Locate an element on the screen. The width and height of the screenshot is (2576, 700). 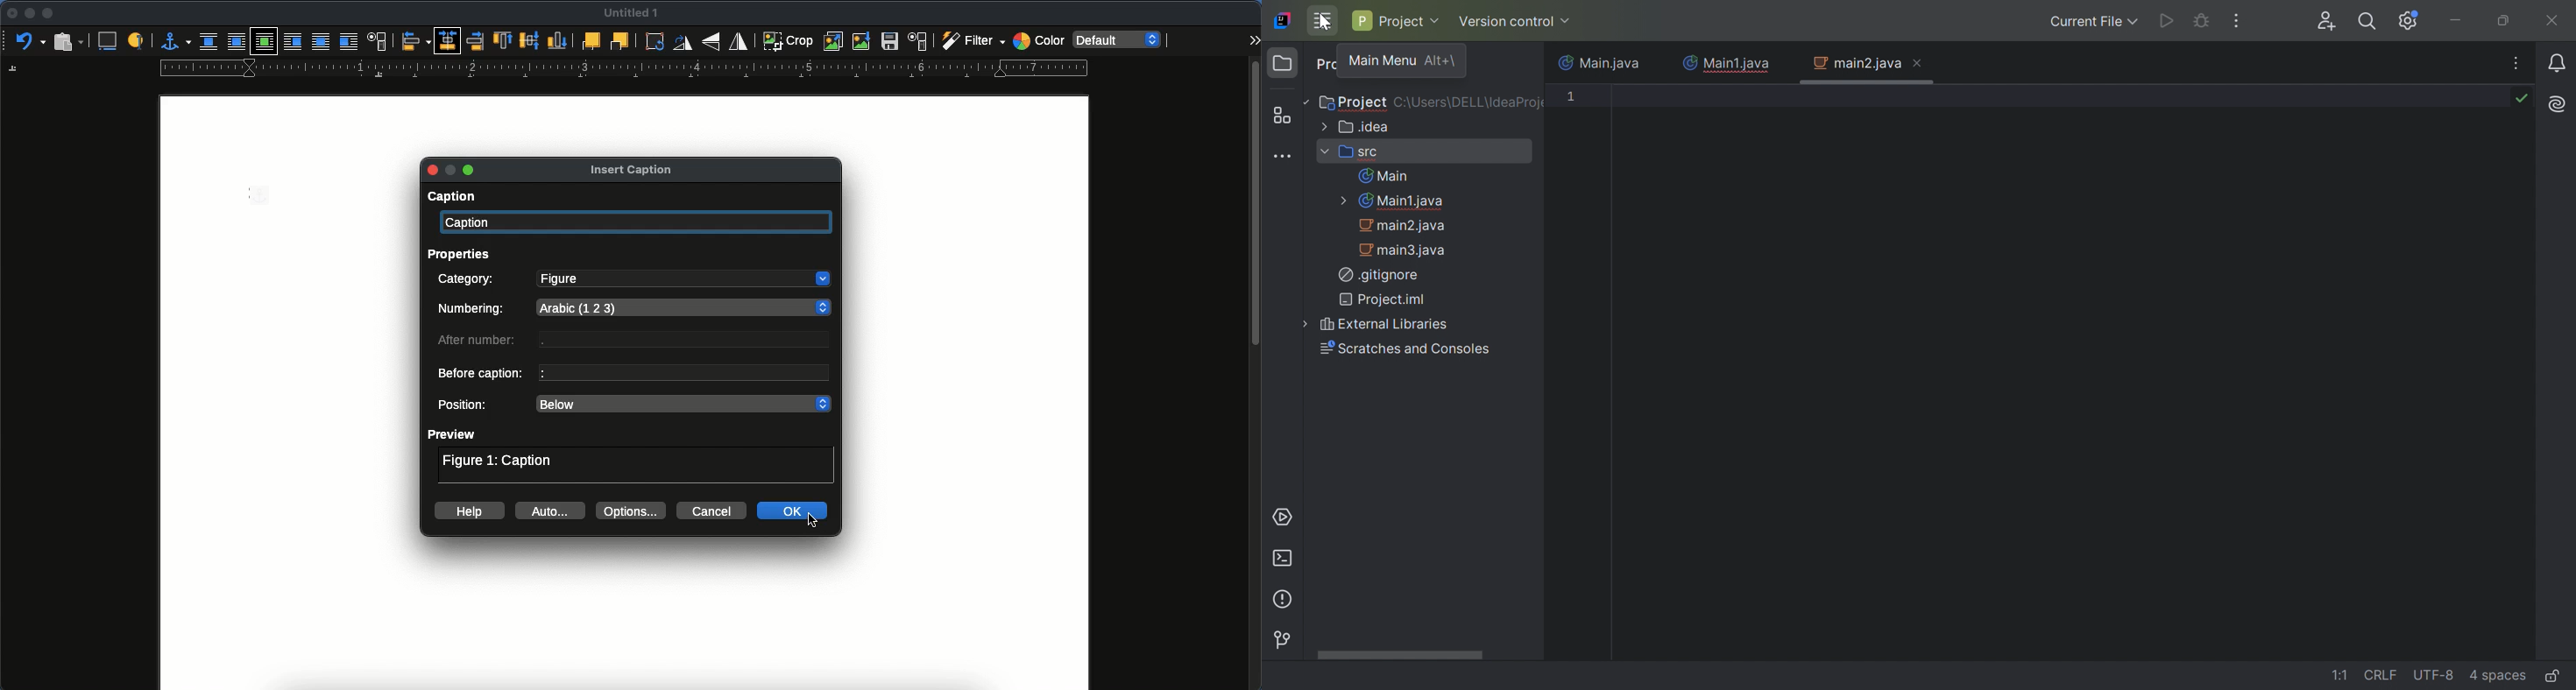
image properties is located at coordinates (918, 41).